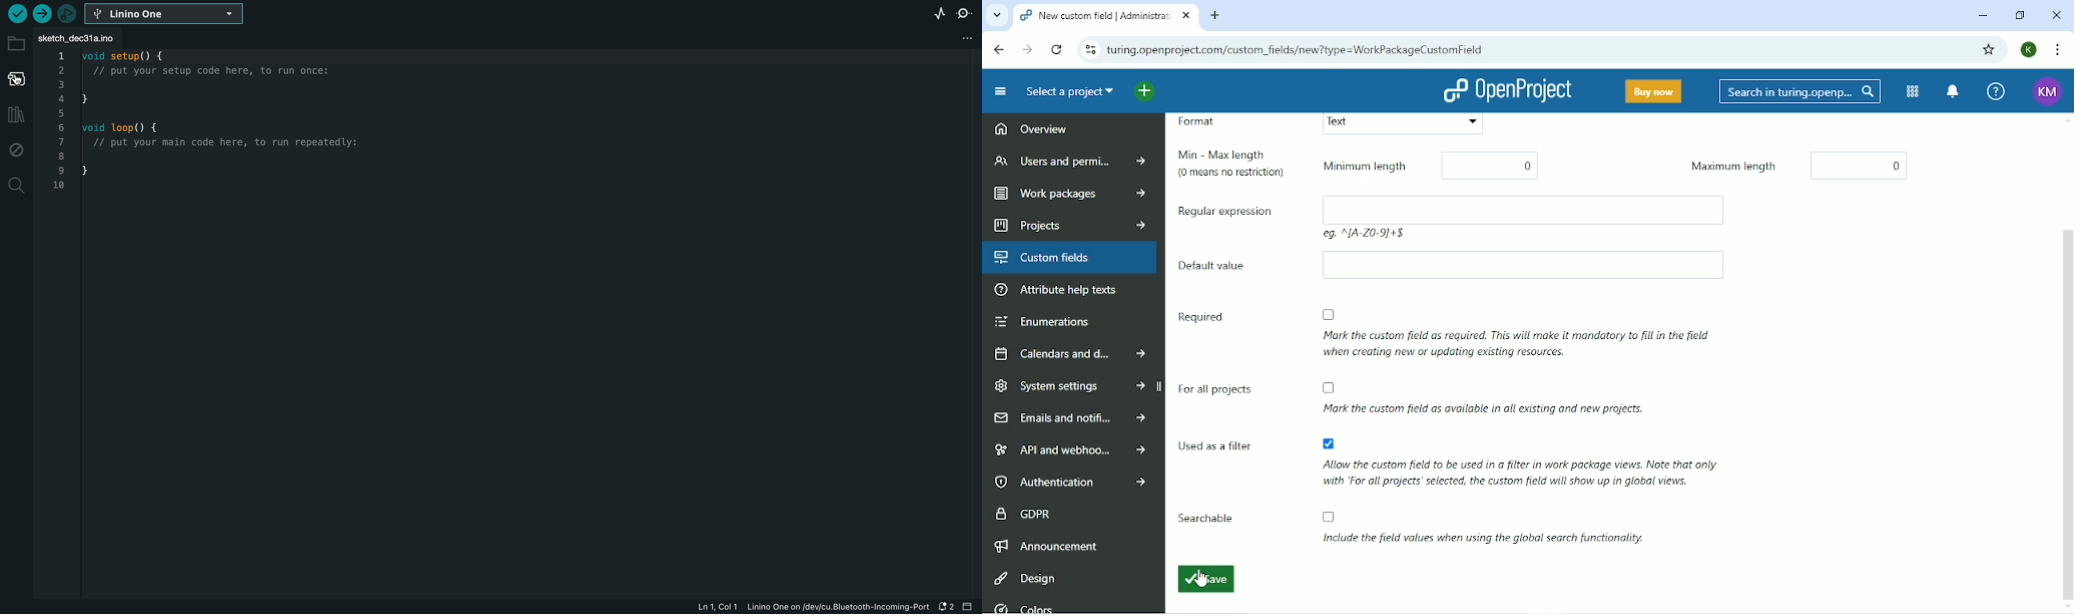 The image size is (2100, 616). I want to click on Min - Max length(0 means no restriction), so click(1234, 164).